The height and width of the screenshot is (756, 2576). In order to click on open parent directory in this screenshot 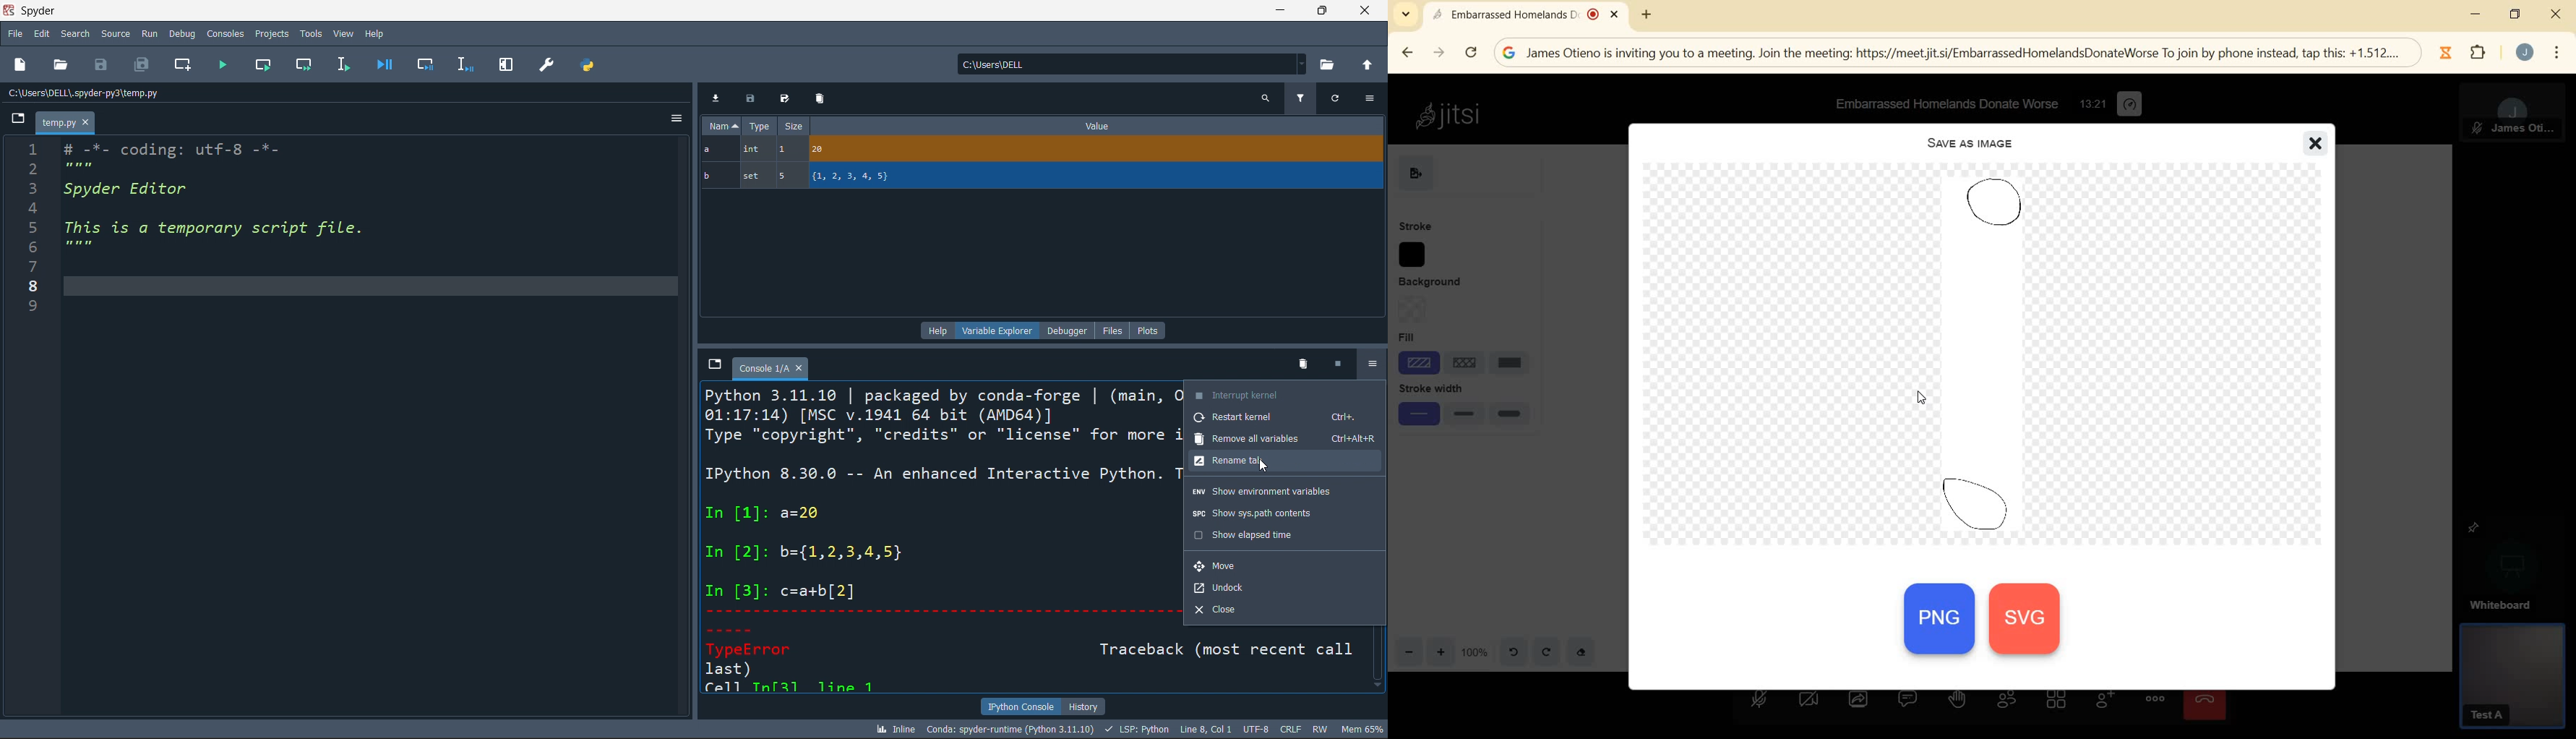, I will do `click(1369, 64)`.